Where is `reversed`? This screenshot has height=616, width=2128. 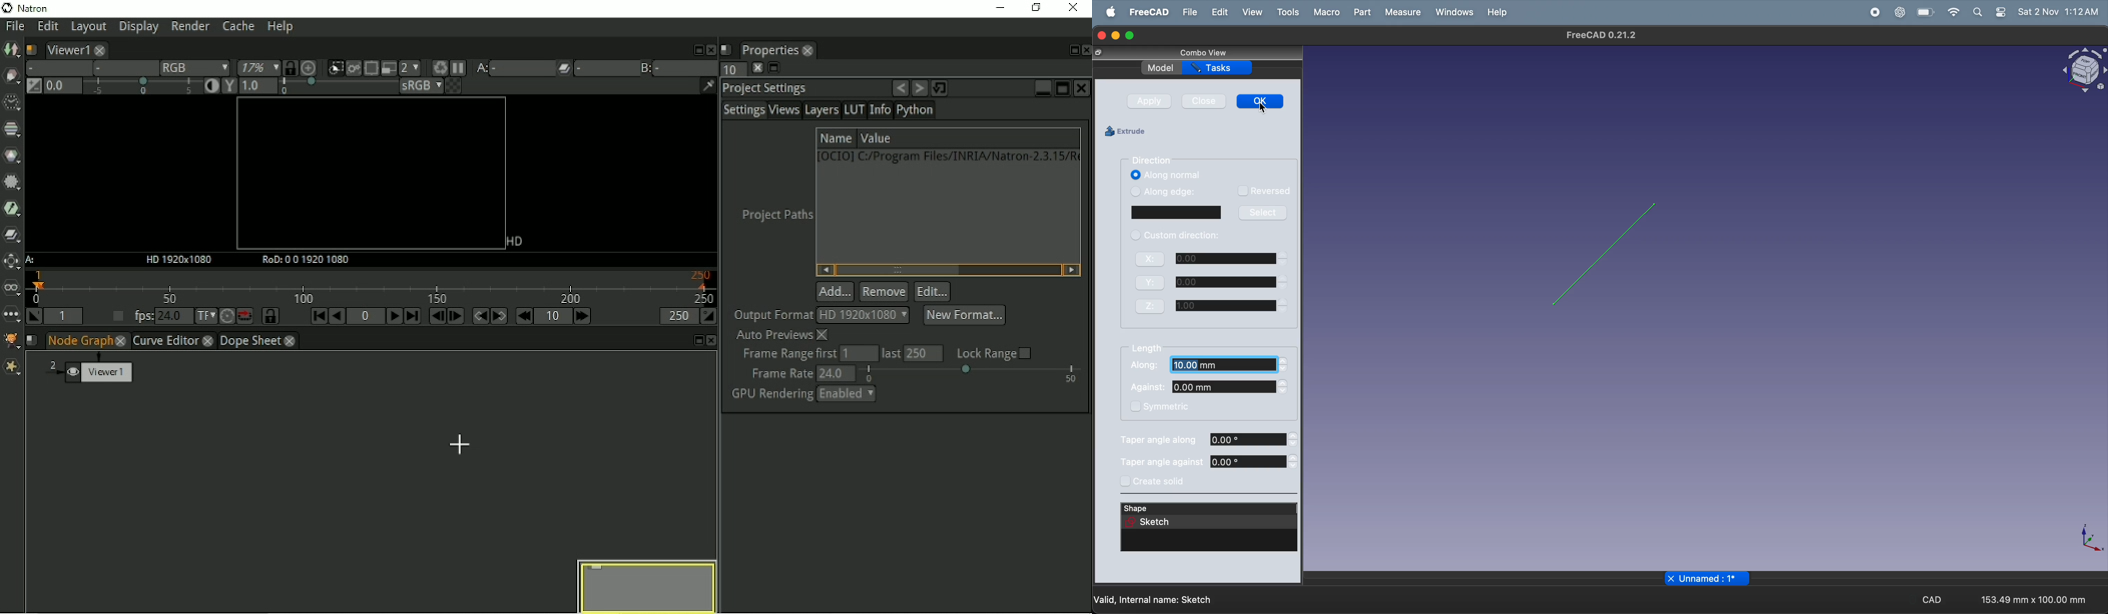 reversed is located at coordinates (1266, 192).